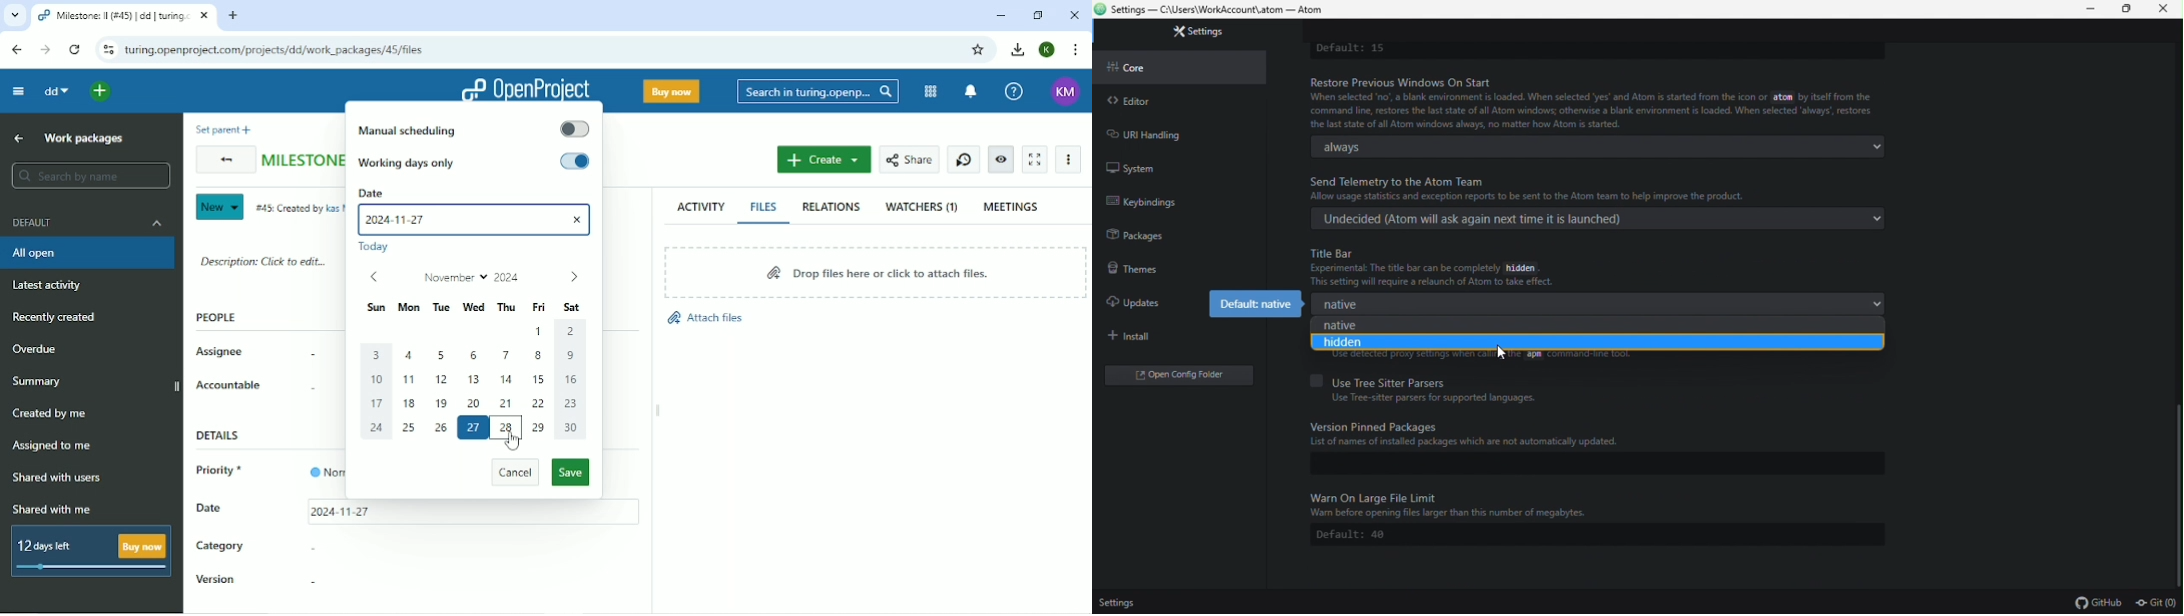  I want to click on Title Bar Experimental: The tital bar can be completely hidden. This setting will require a relaunch of Atom to take effect., so click(1441, 266).